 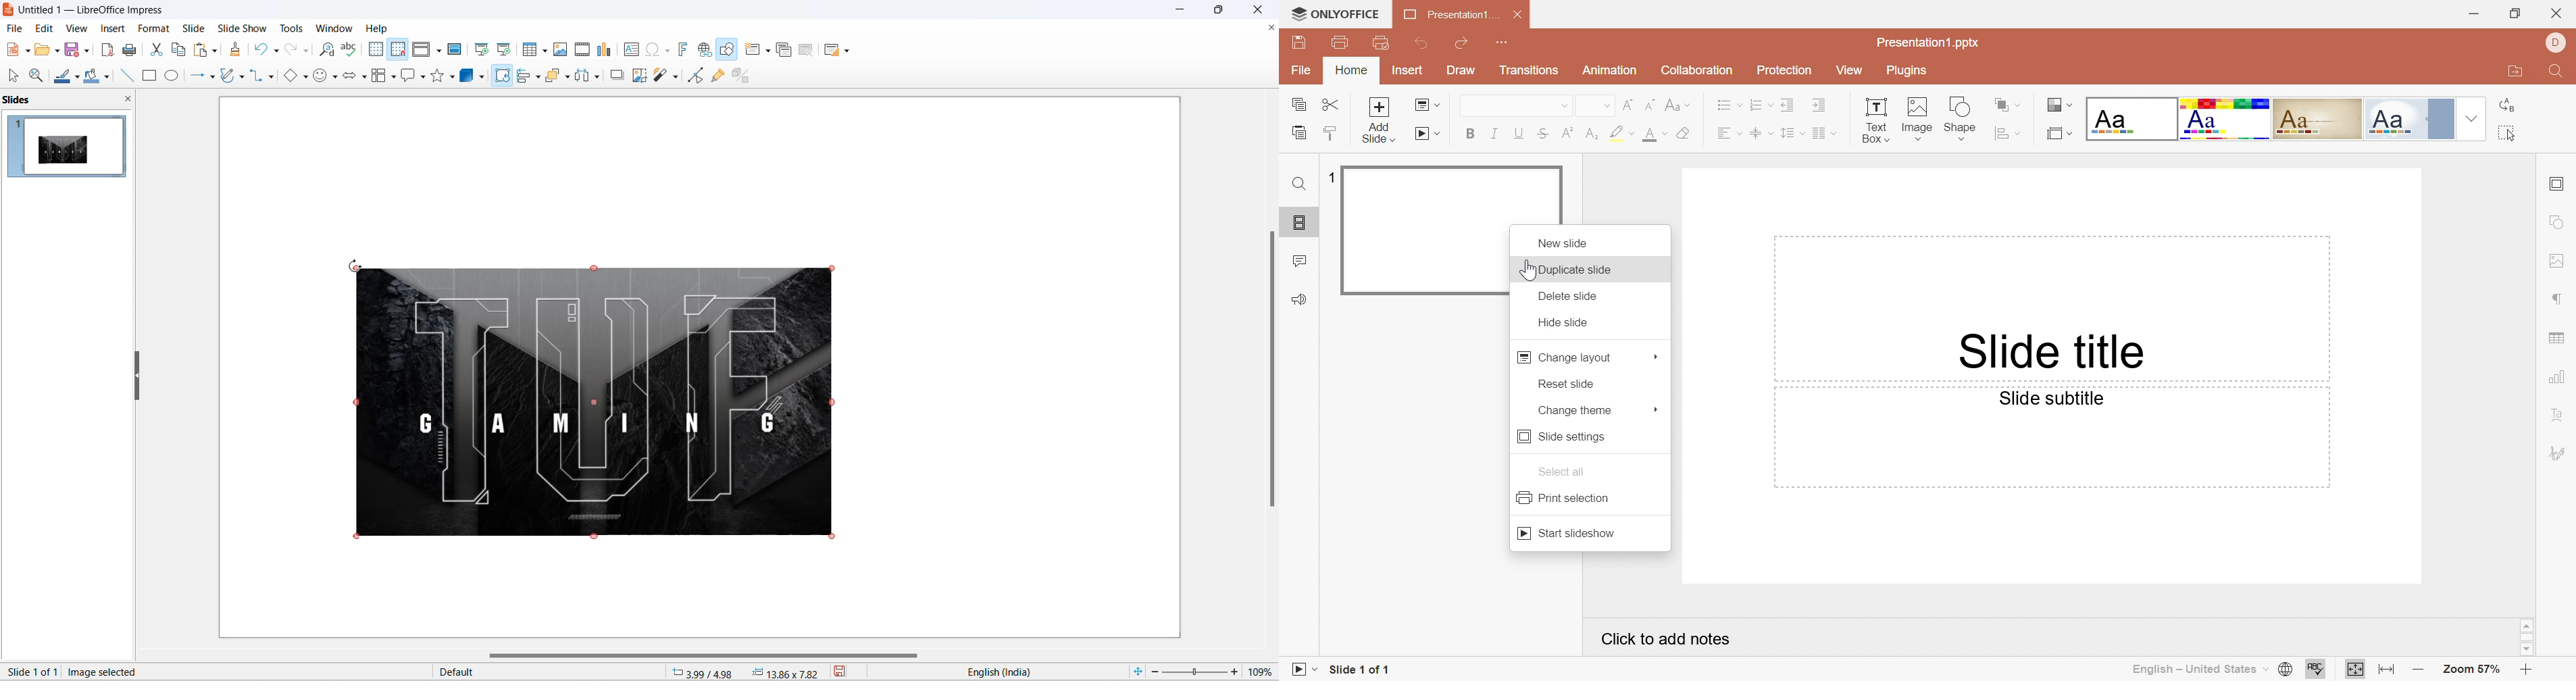 I want to click on Align Text Left, so click(x=1724, y=133).